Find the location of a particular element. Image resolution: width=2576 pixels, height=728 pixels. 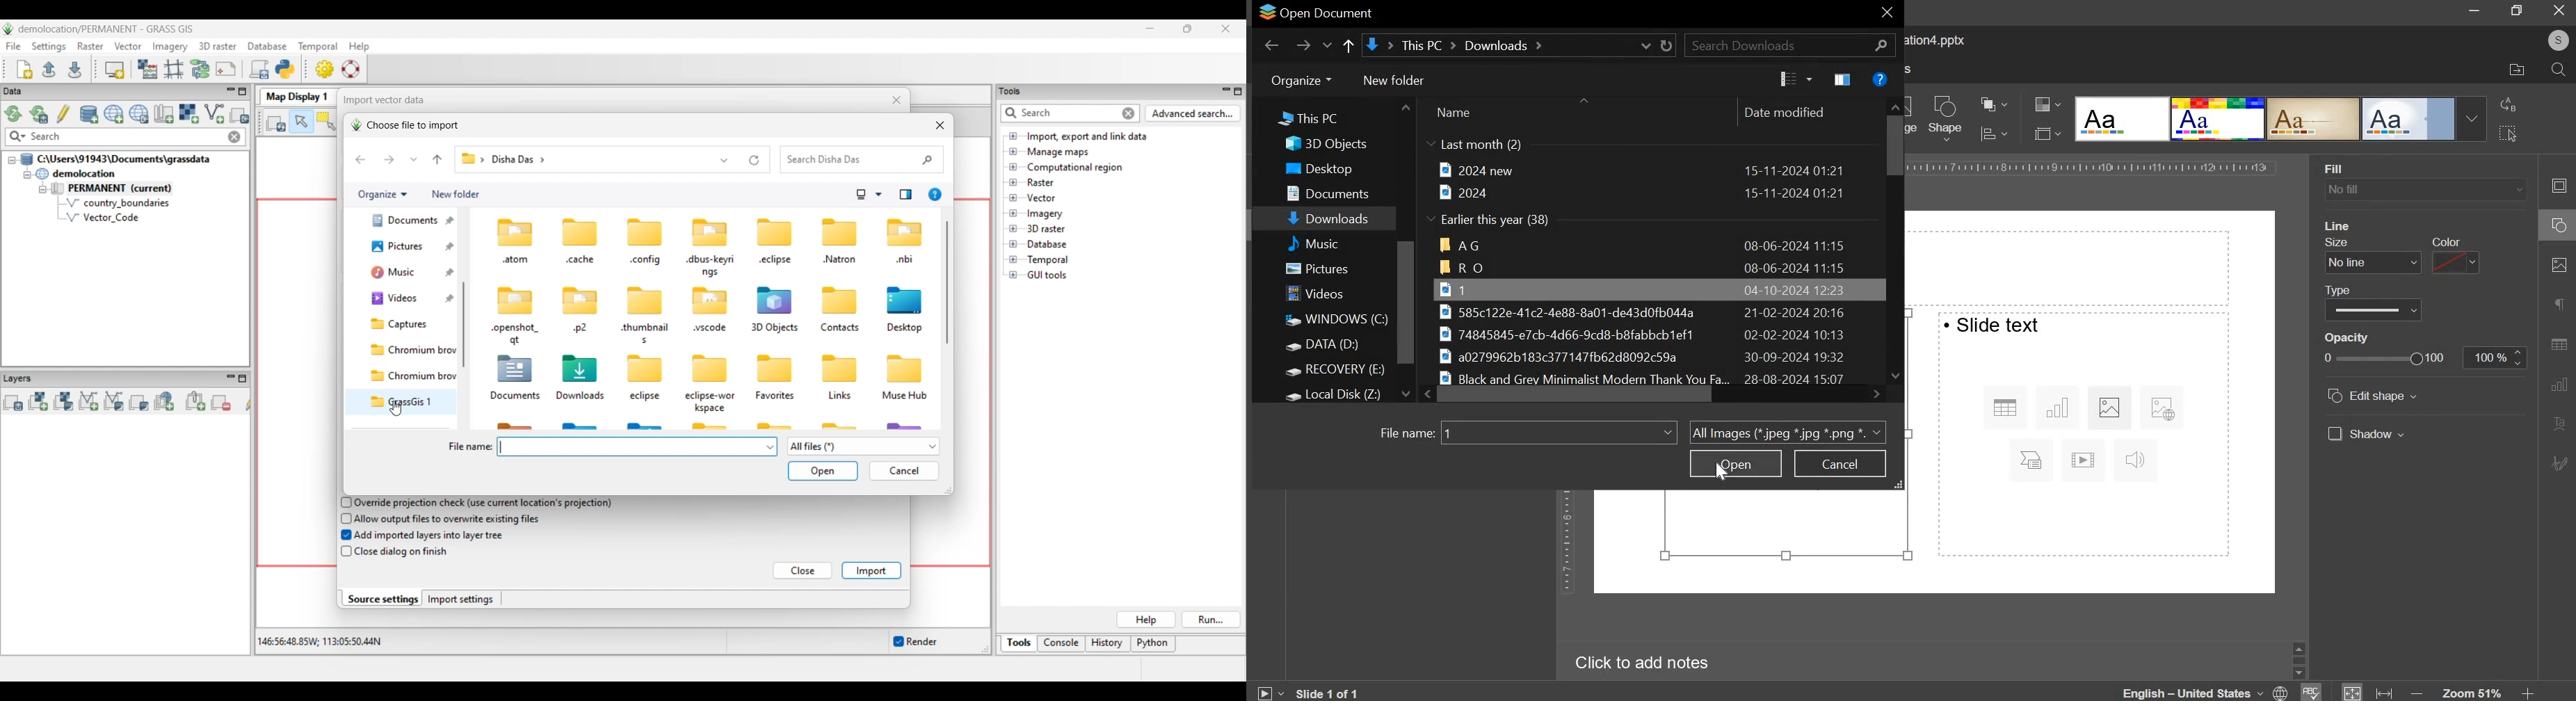

current slide number is located at coordinates (1331, 693).